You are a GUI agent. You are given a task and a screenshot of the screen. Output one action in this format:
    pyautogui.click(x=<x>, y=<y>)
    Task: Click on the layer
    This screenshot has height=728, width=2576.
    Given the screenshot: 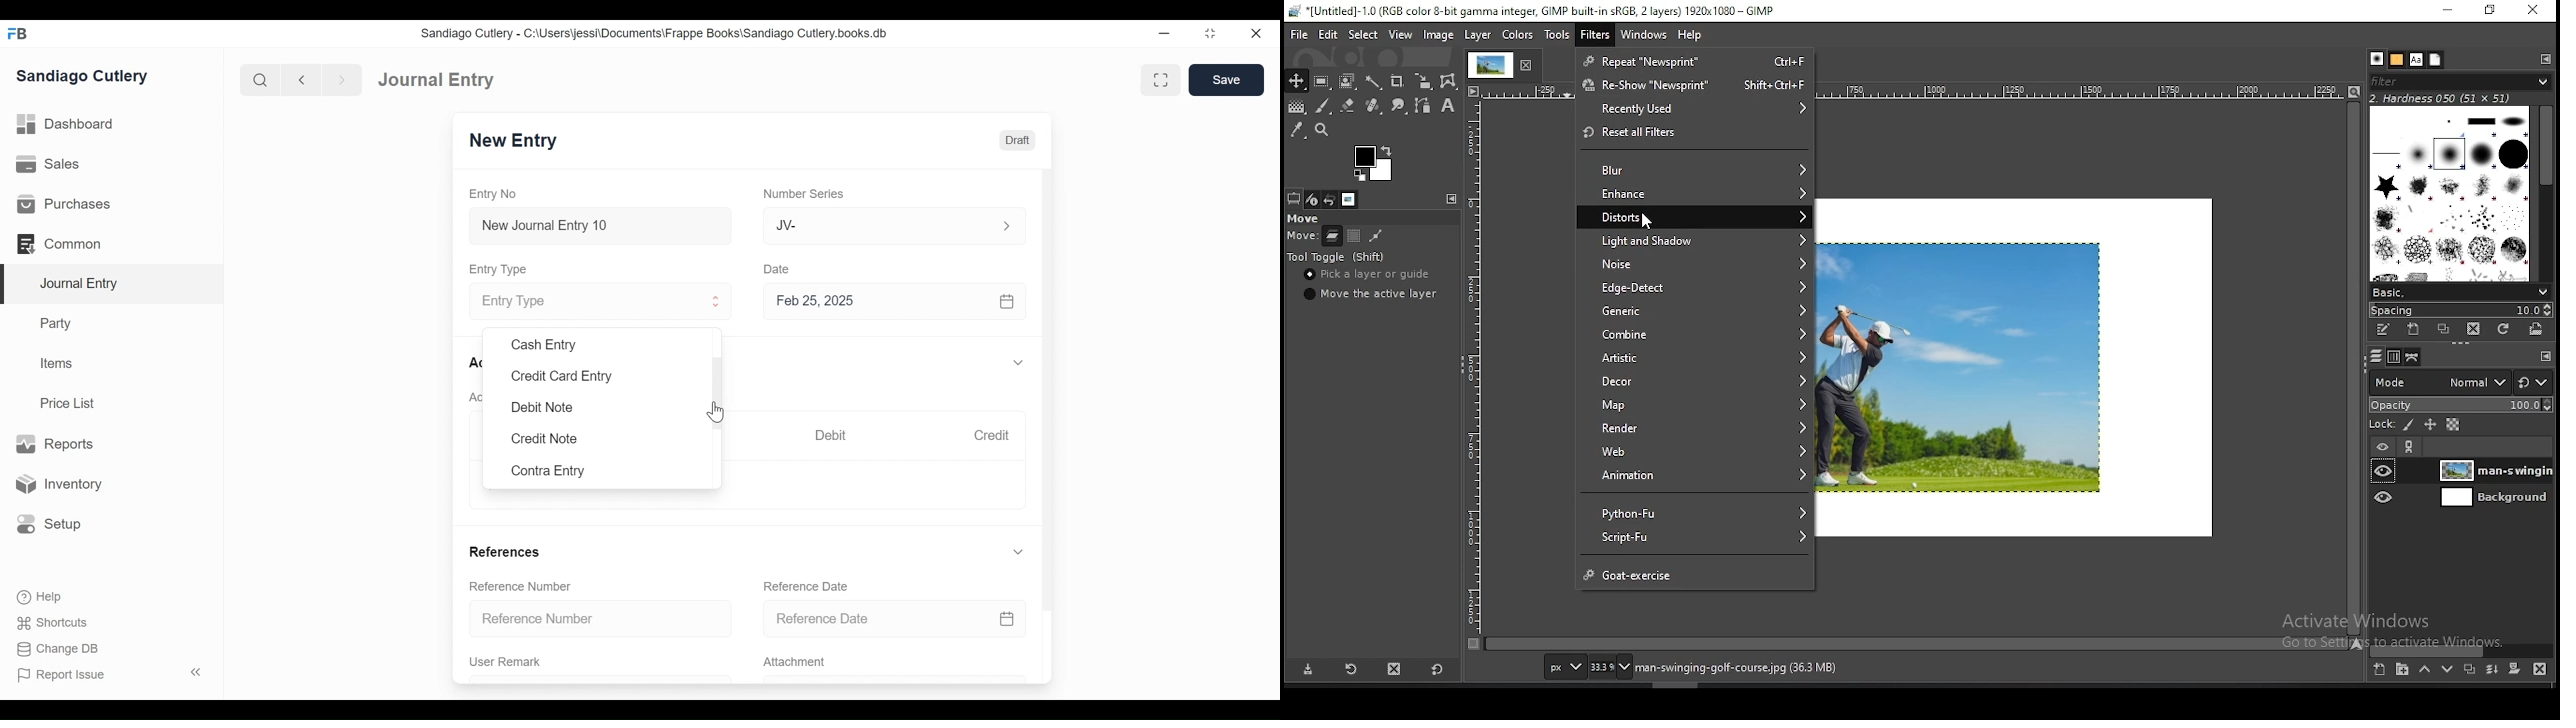 What is the action you would take?
    pyautogui.click(x=2492, y=498)
    